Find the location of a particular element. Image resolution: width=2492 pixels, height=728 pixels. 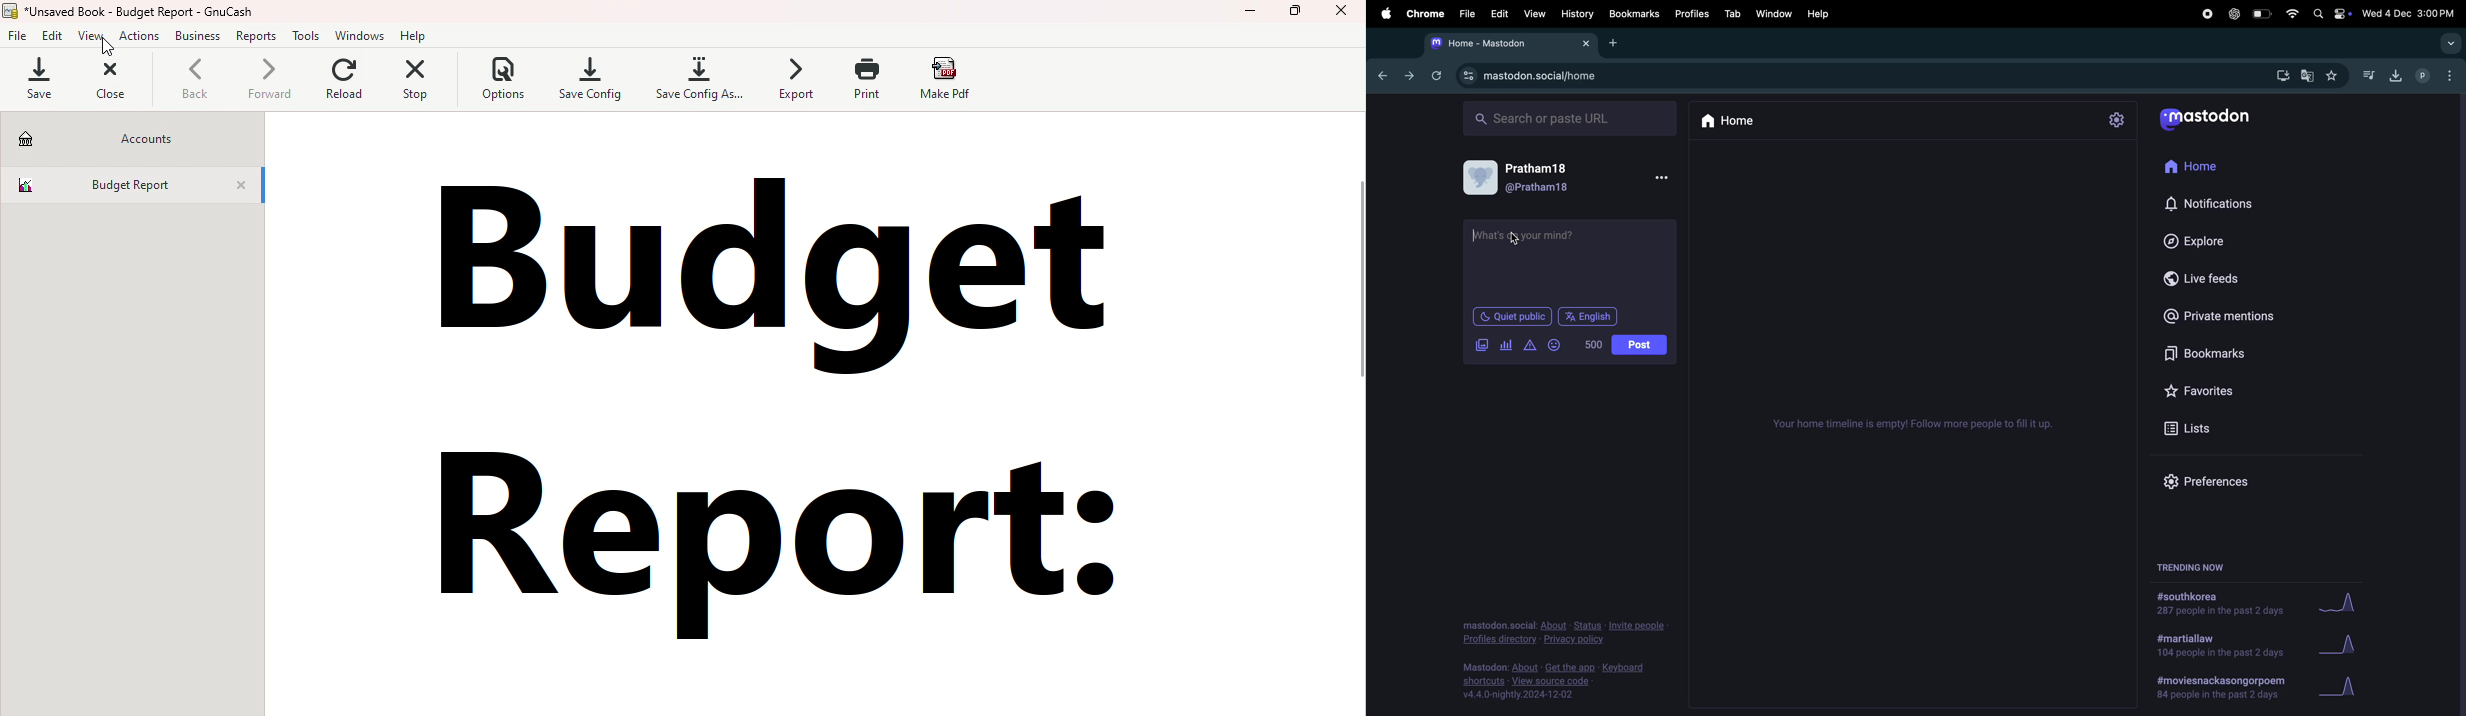

Print is located at coordinates (863, 80).